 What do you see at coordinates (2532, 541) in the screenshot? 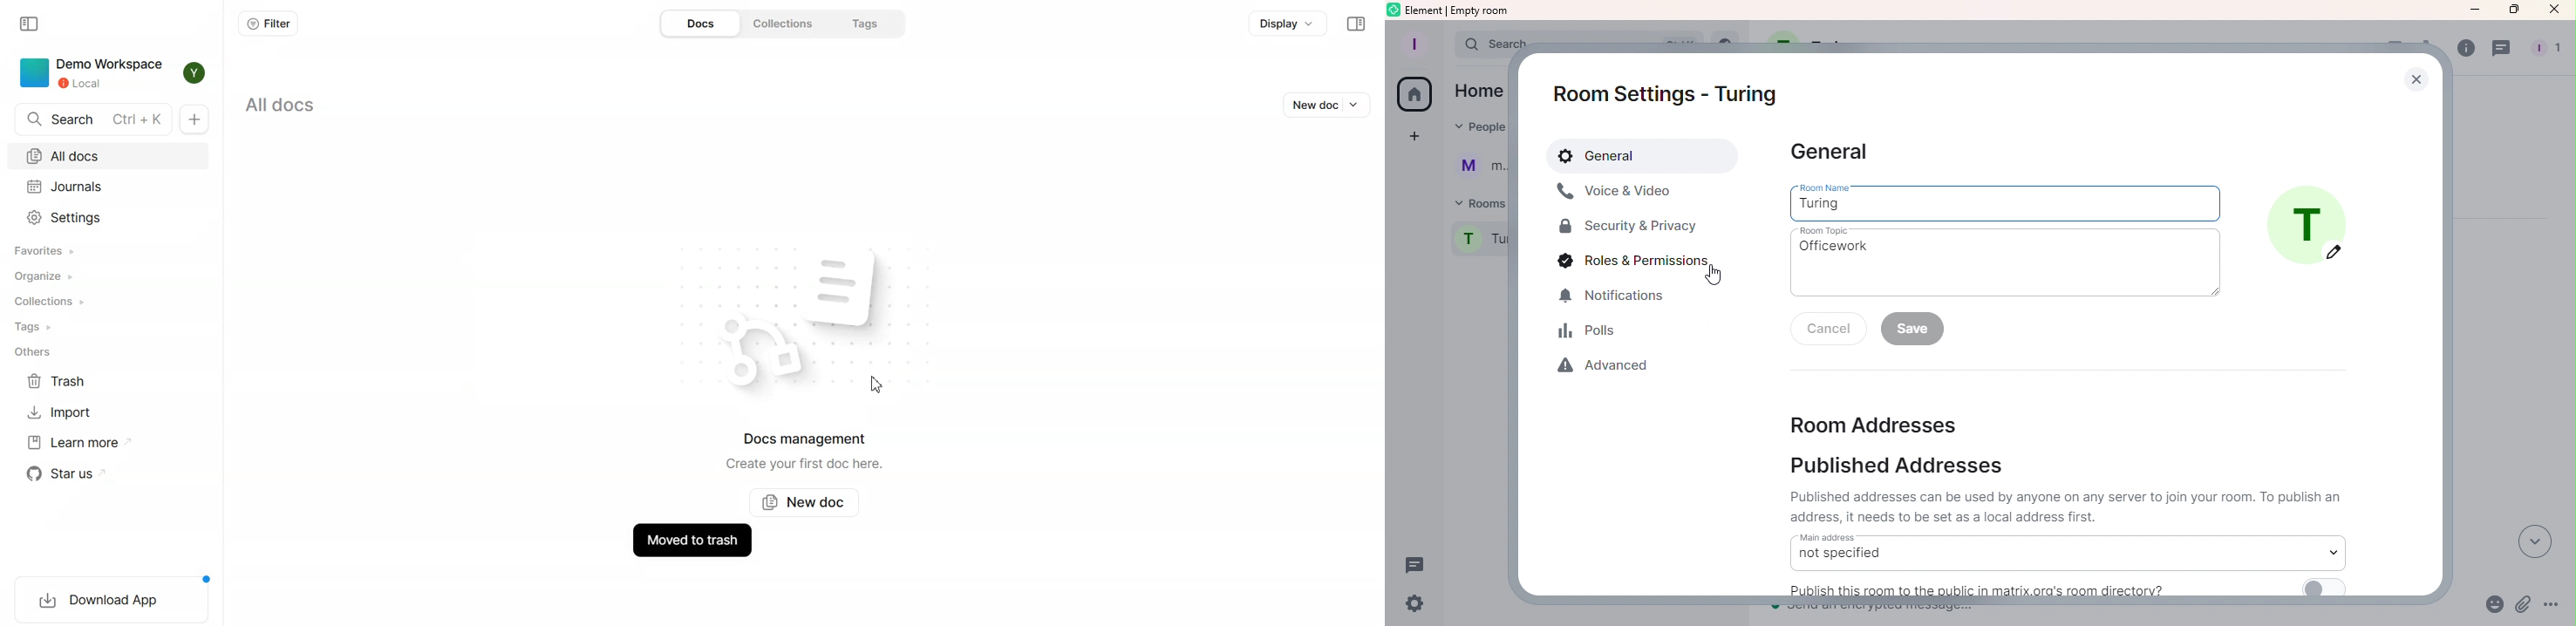
I see `Scroll to most recent messages` at bounding box center [2532, 541].